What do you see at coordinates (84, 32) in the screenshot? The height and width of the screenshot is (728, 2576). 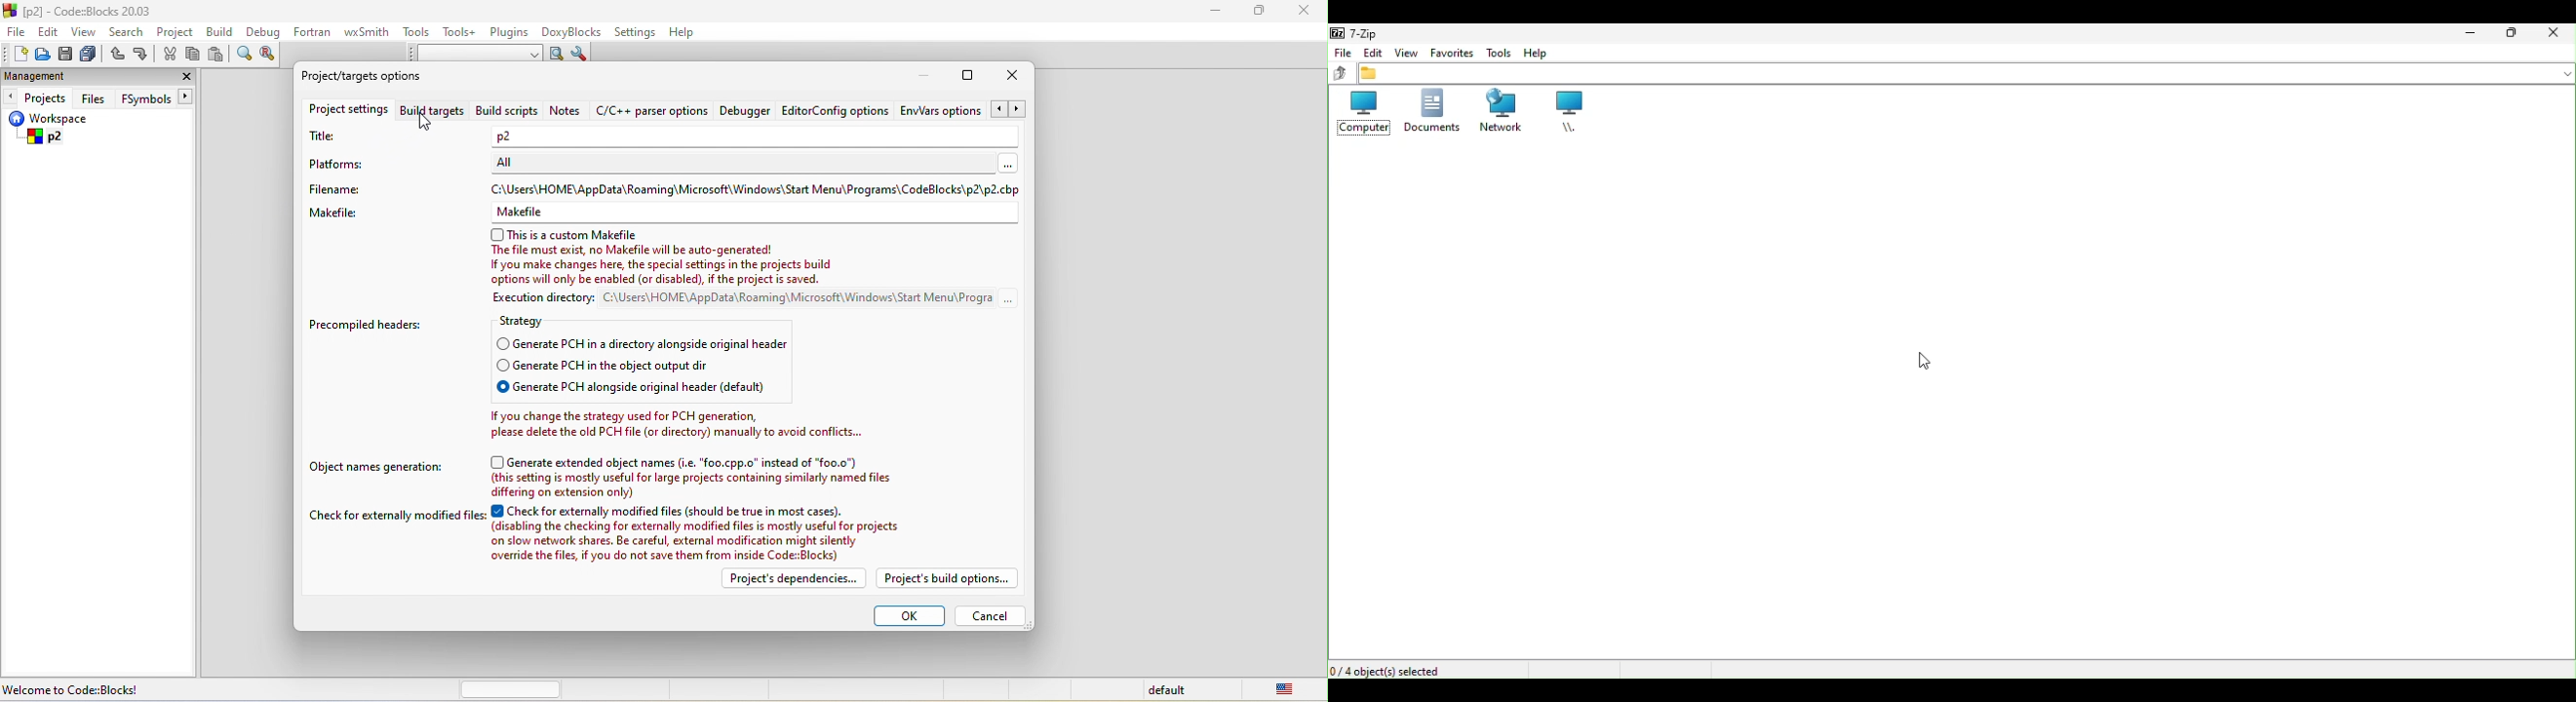 I see `view` at bounding box center [84, 32].